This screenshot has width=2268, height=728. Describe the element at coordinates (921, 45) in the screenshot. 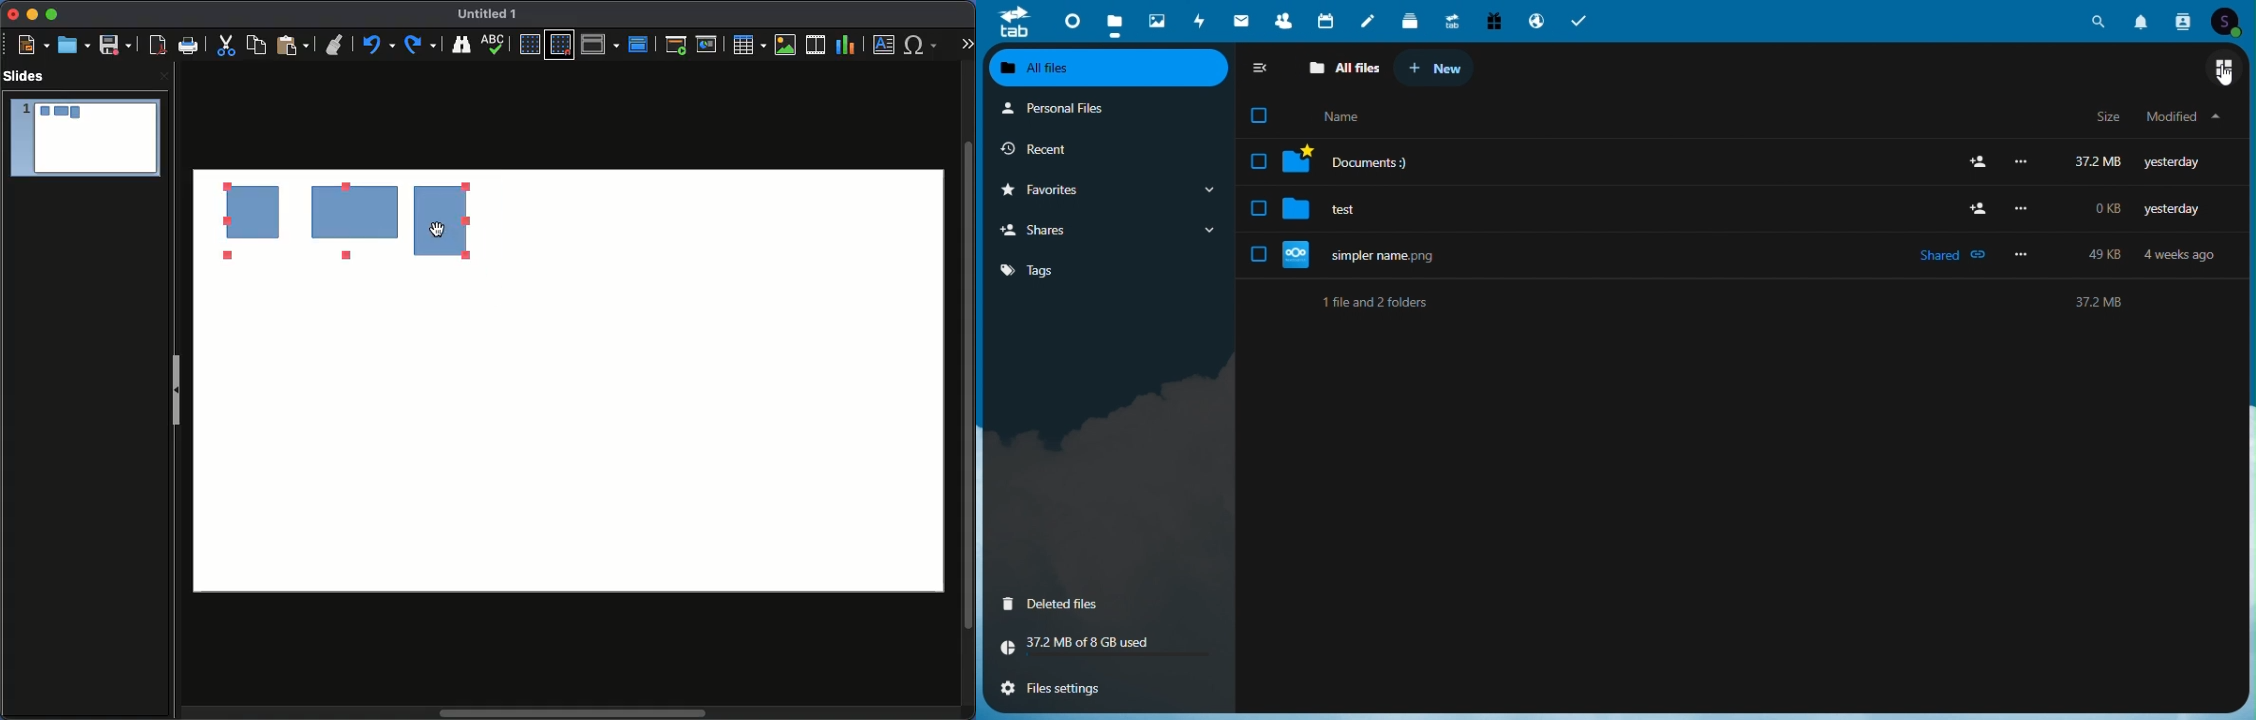

I see `Special characters` at that location.